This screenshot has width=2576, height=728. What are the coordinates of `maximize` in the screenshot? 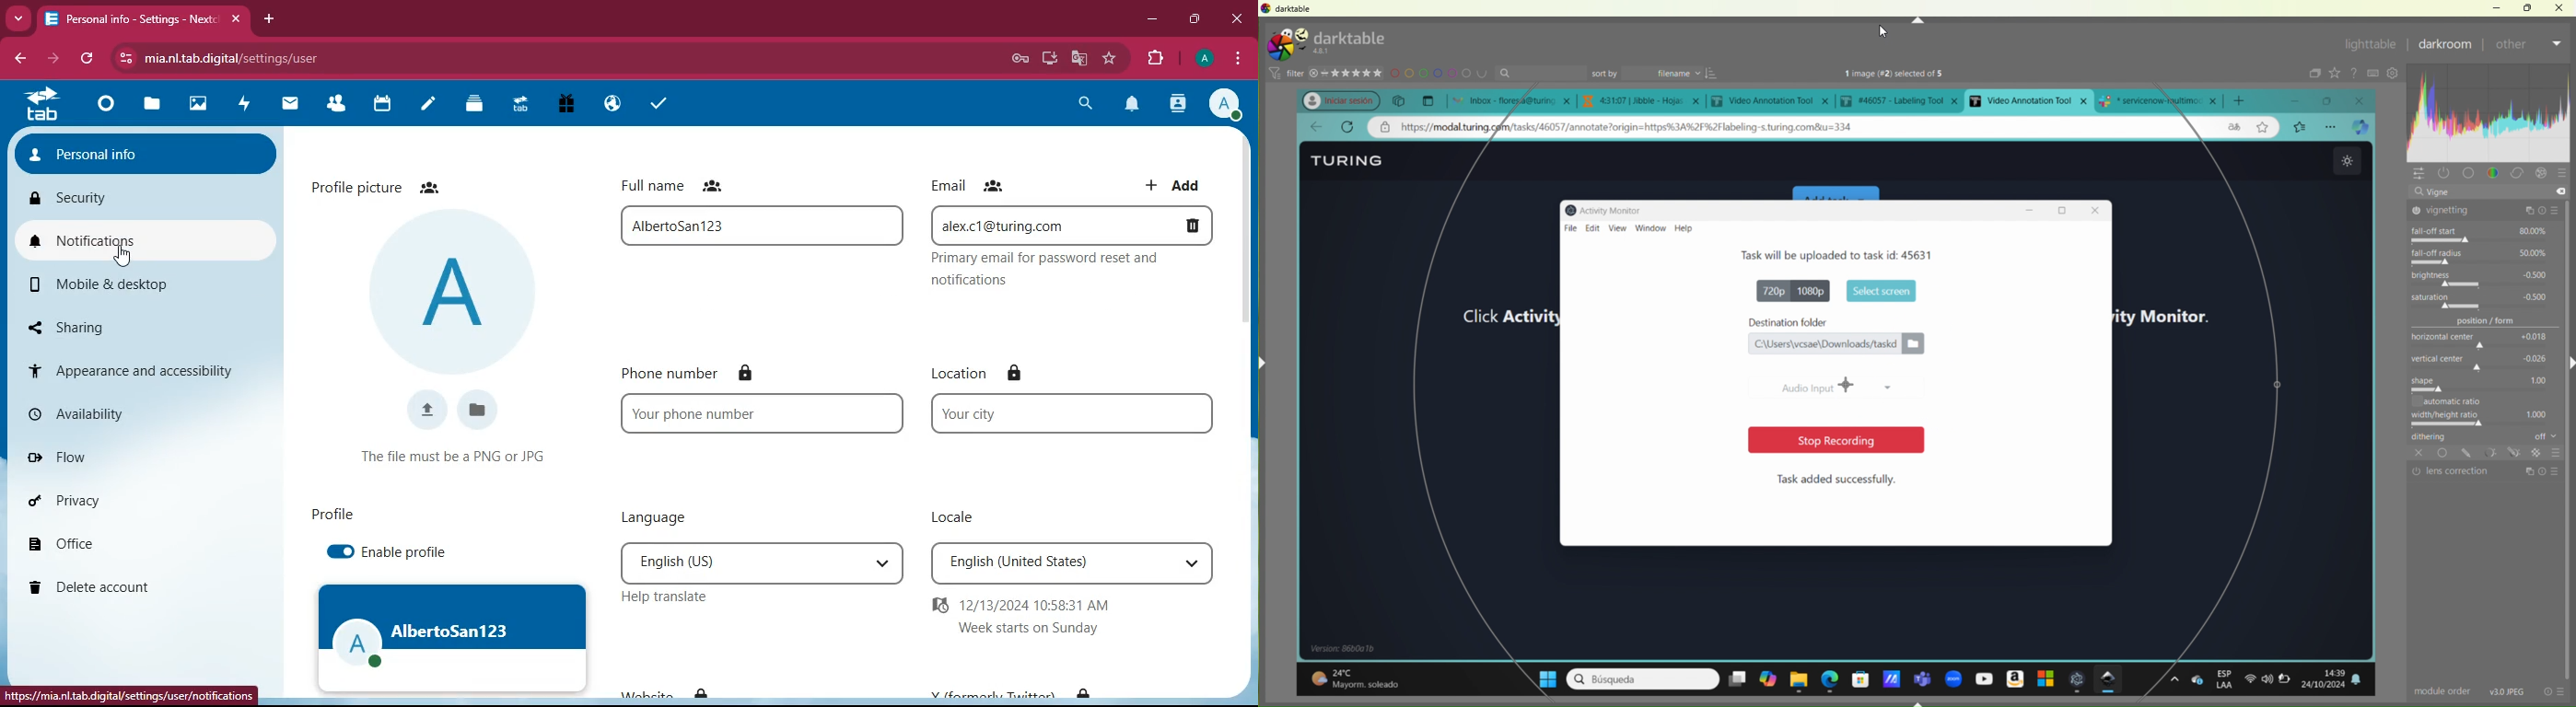 It's located at (2333, 101).